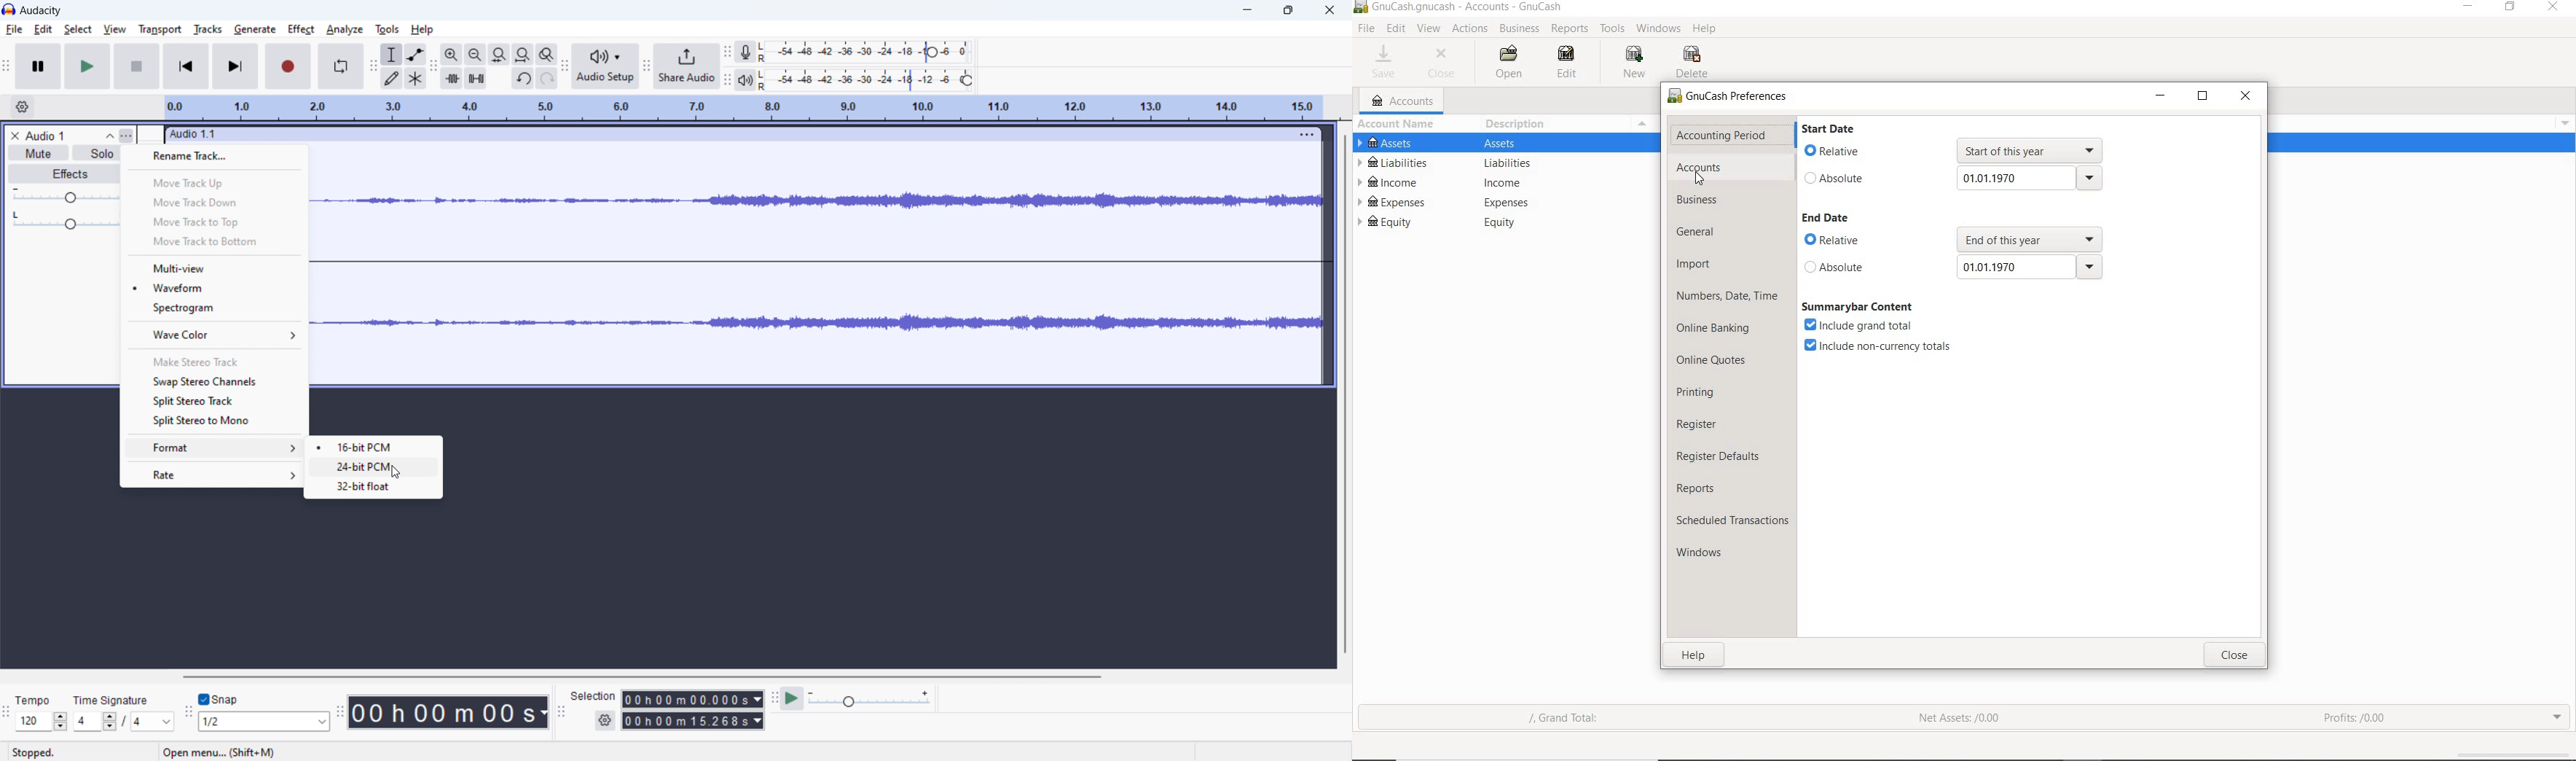  Describe the element at coordinates (373, 447) in the screenshot. I see `16 bit pcm` at that location.